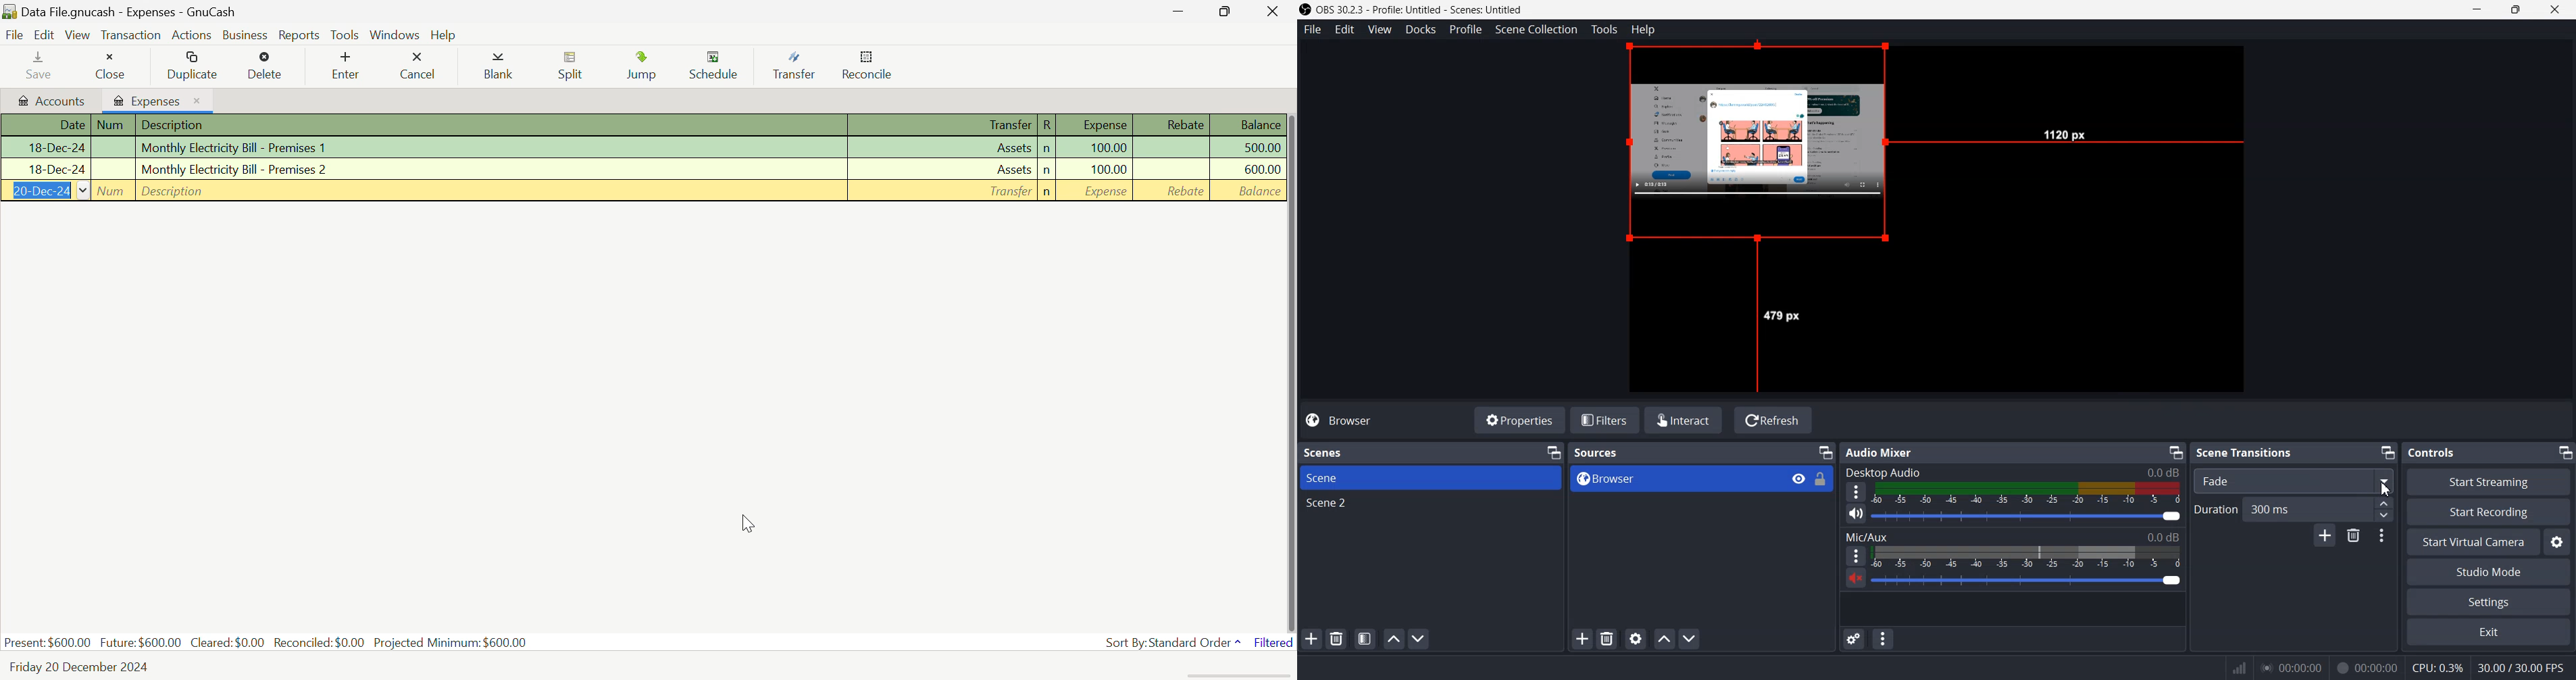 Image resolution: width=2576 pixels, height=700 pixels. Describe the element at coordinates (1537, 29) in the screenshot. I see `Scene Collection` at that location.